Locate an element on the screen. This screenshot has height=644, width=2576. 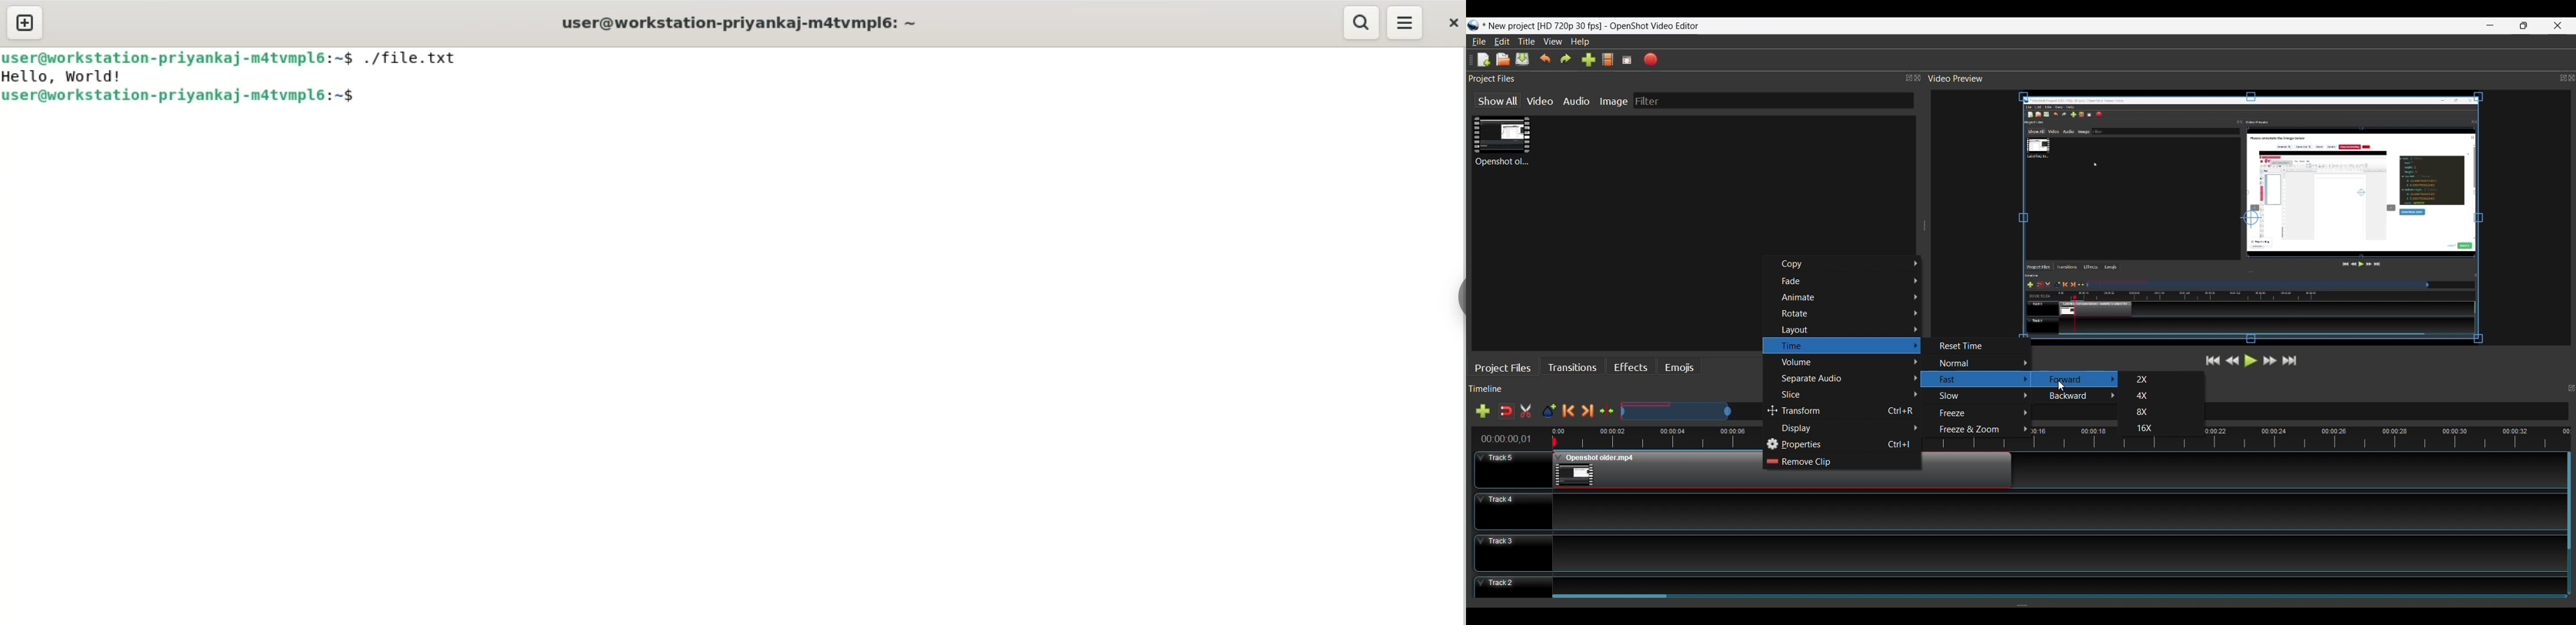
Track Header is located at coordinates (1509, 468).